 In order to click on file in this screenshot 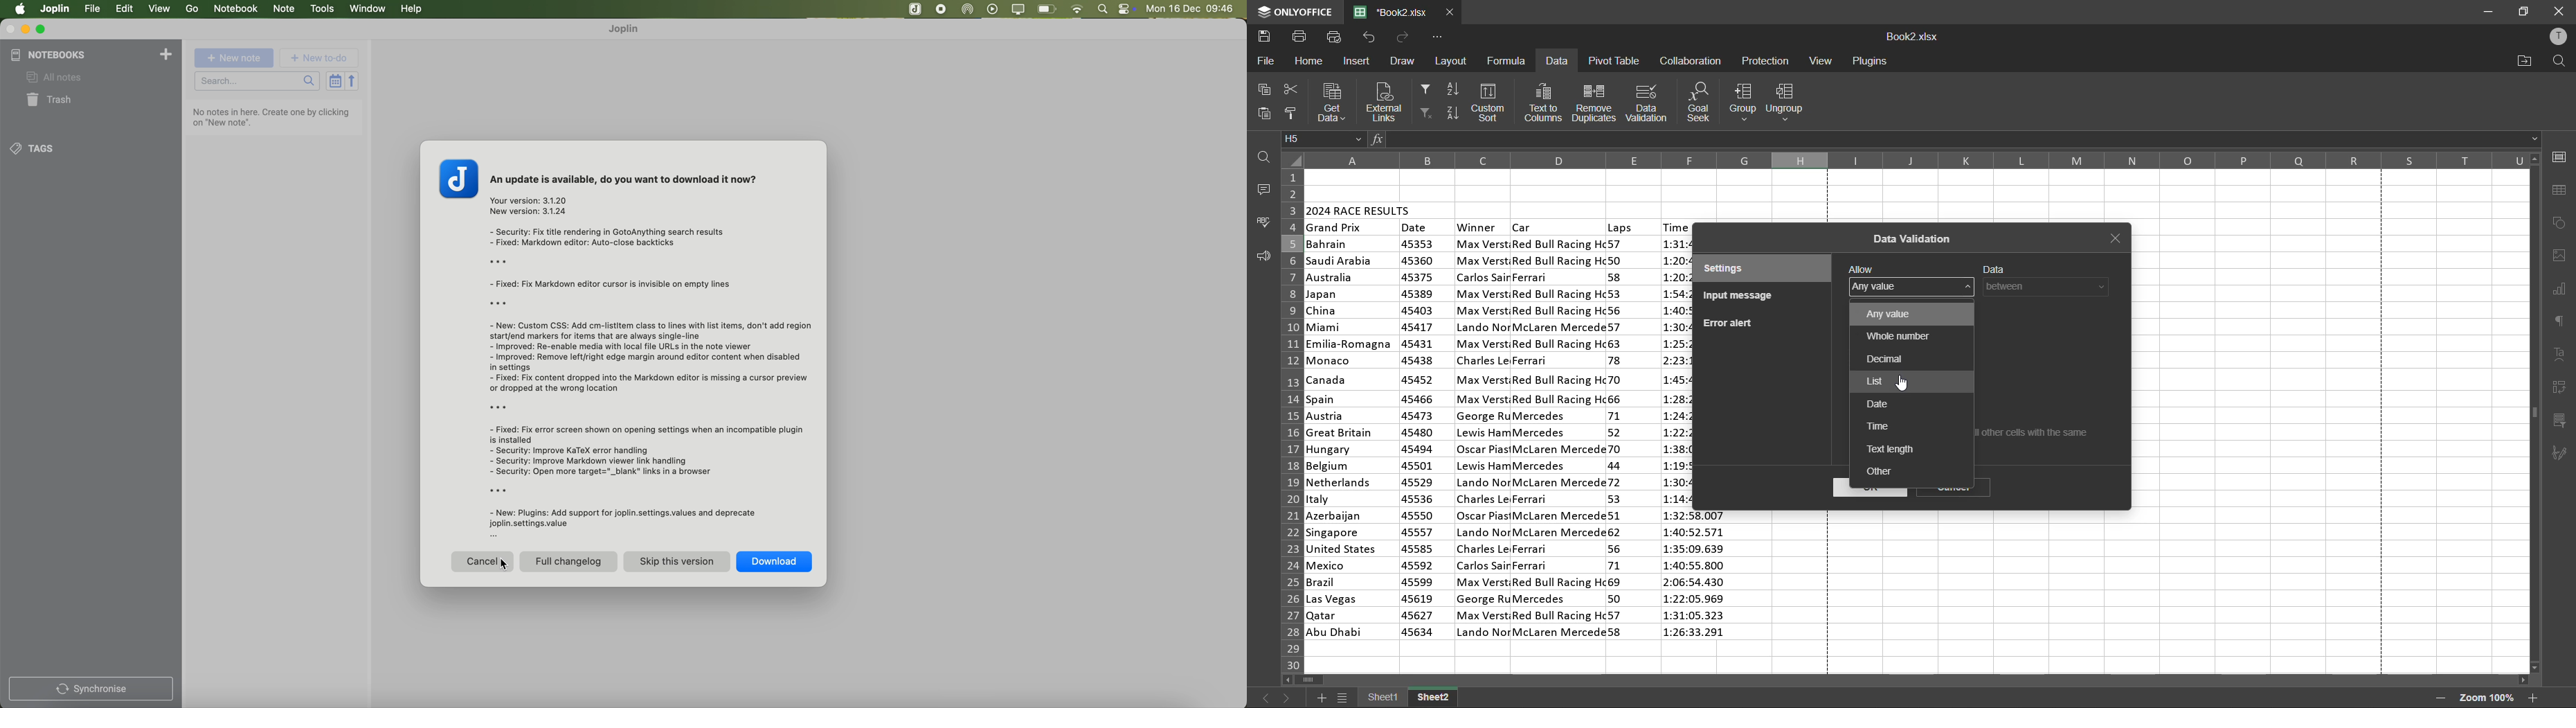, I will do `click(1263, 61)`.